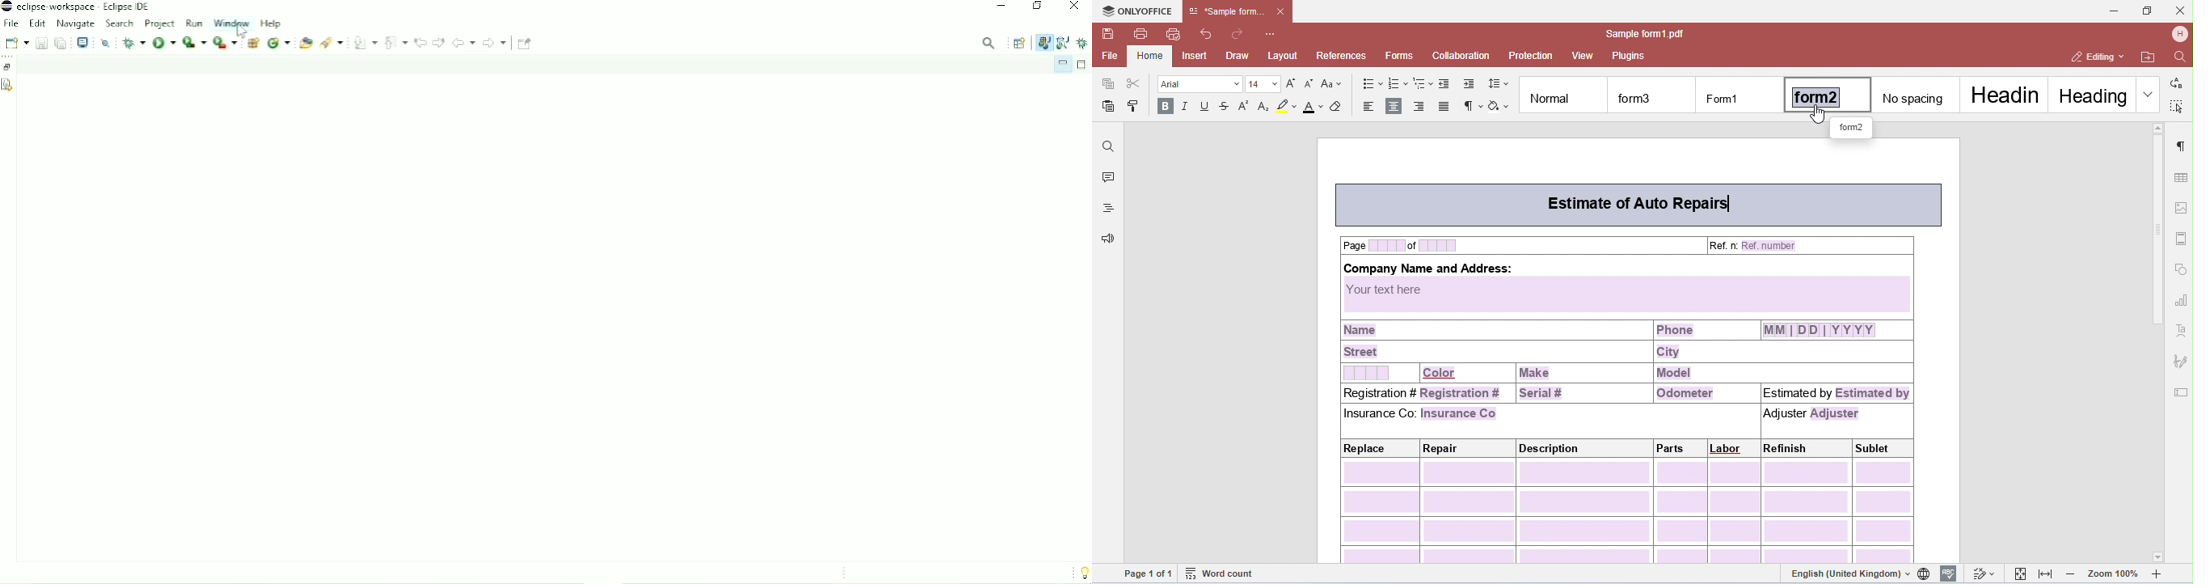 Image resolution: width=2212 pixels, height=588 pixels. What do you see at coordinates (11, 24) in the screenshot?
I see `File` at bounding box center [11, 24].